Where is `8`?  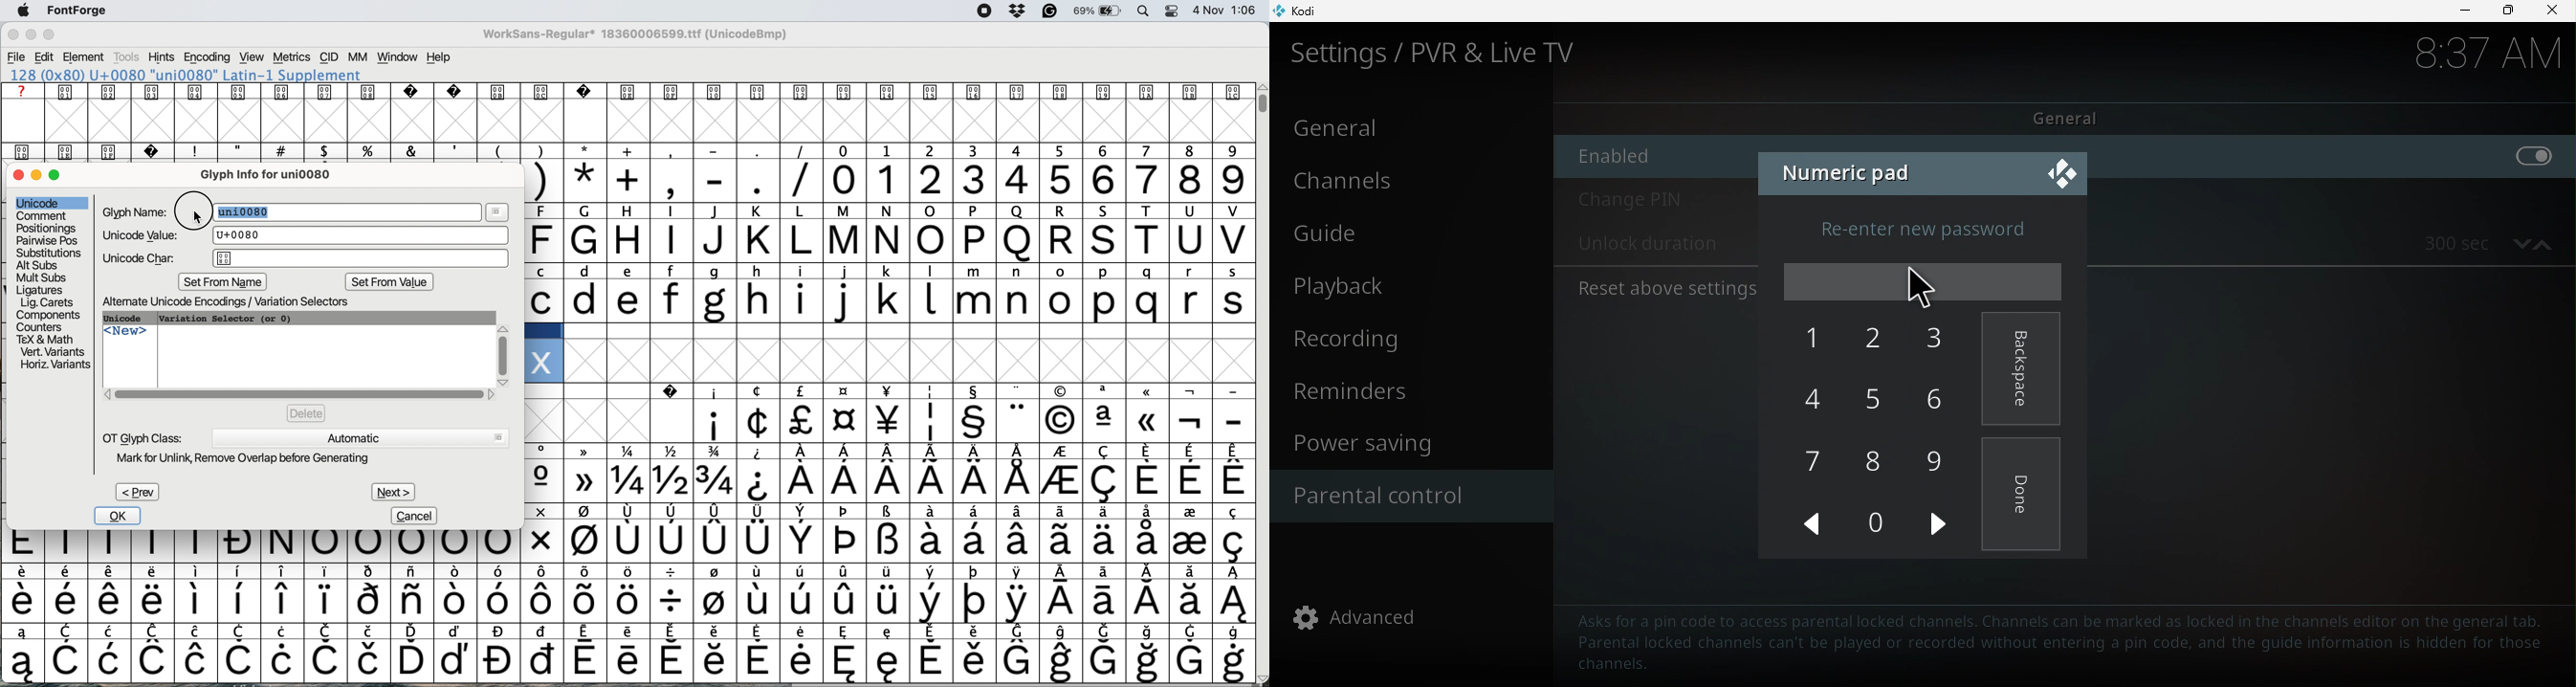
8 is located at coordinates (1877, 460).